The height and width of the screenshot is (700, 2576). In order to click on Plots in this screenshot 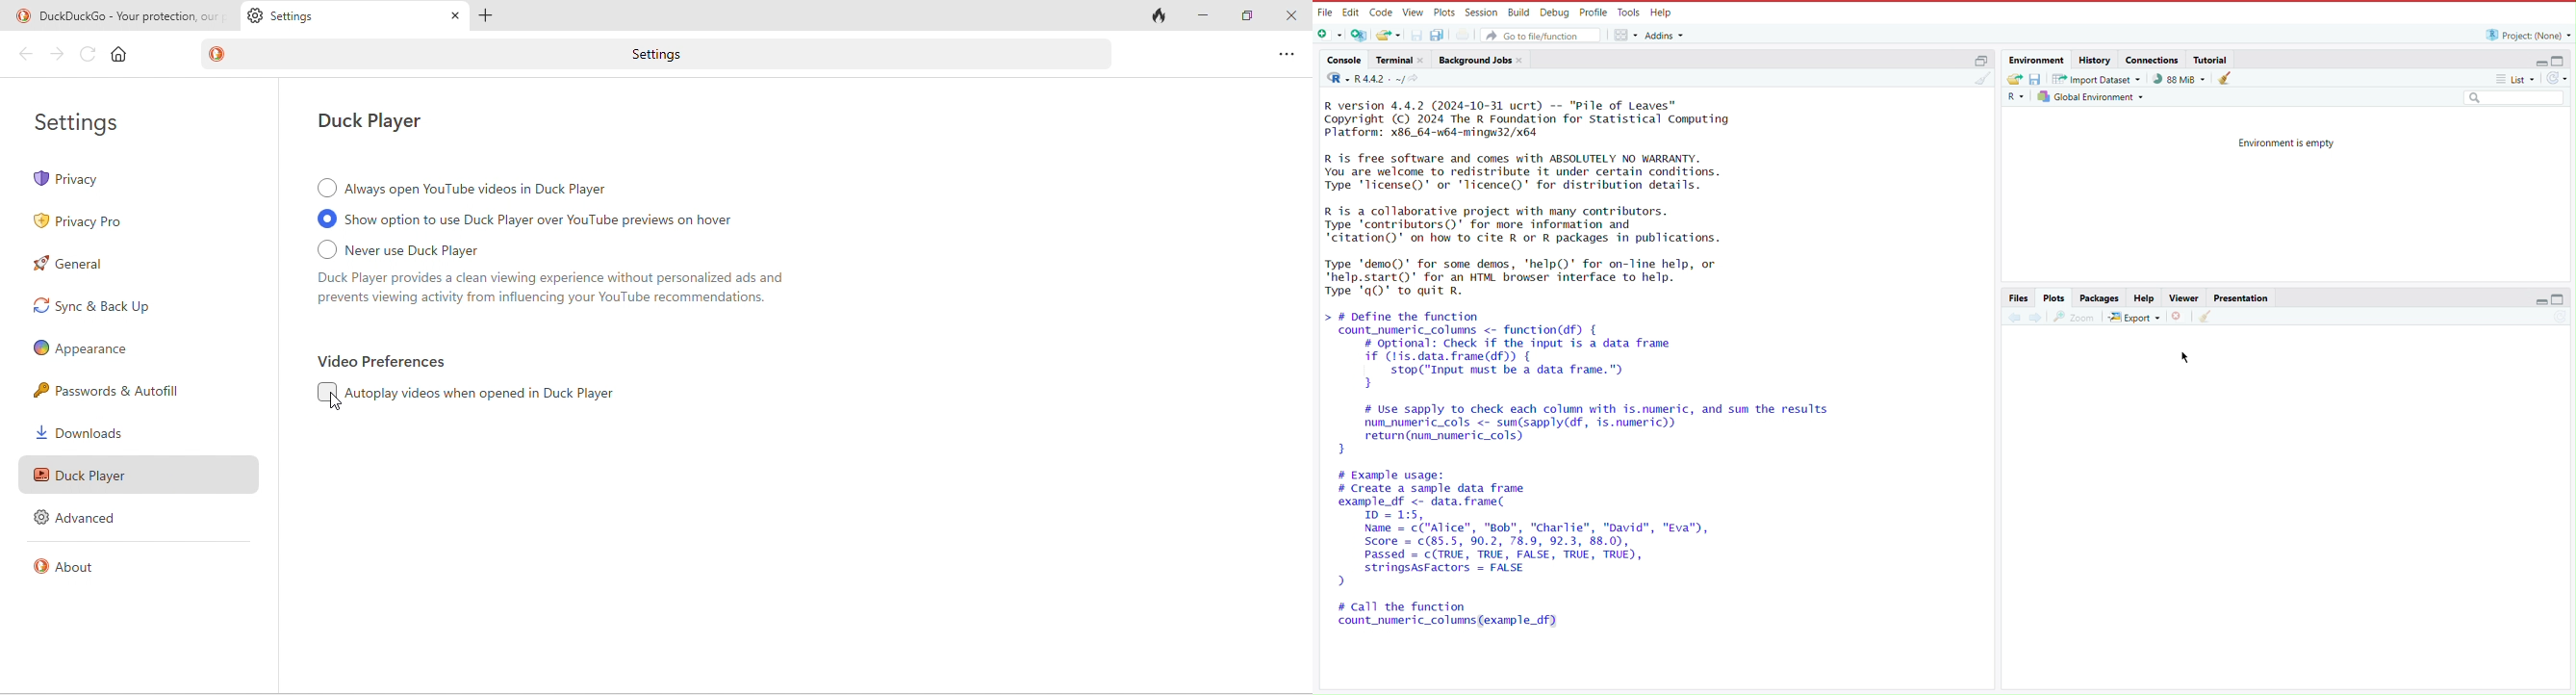, I will do `click(1443, 12)`.